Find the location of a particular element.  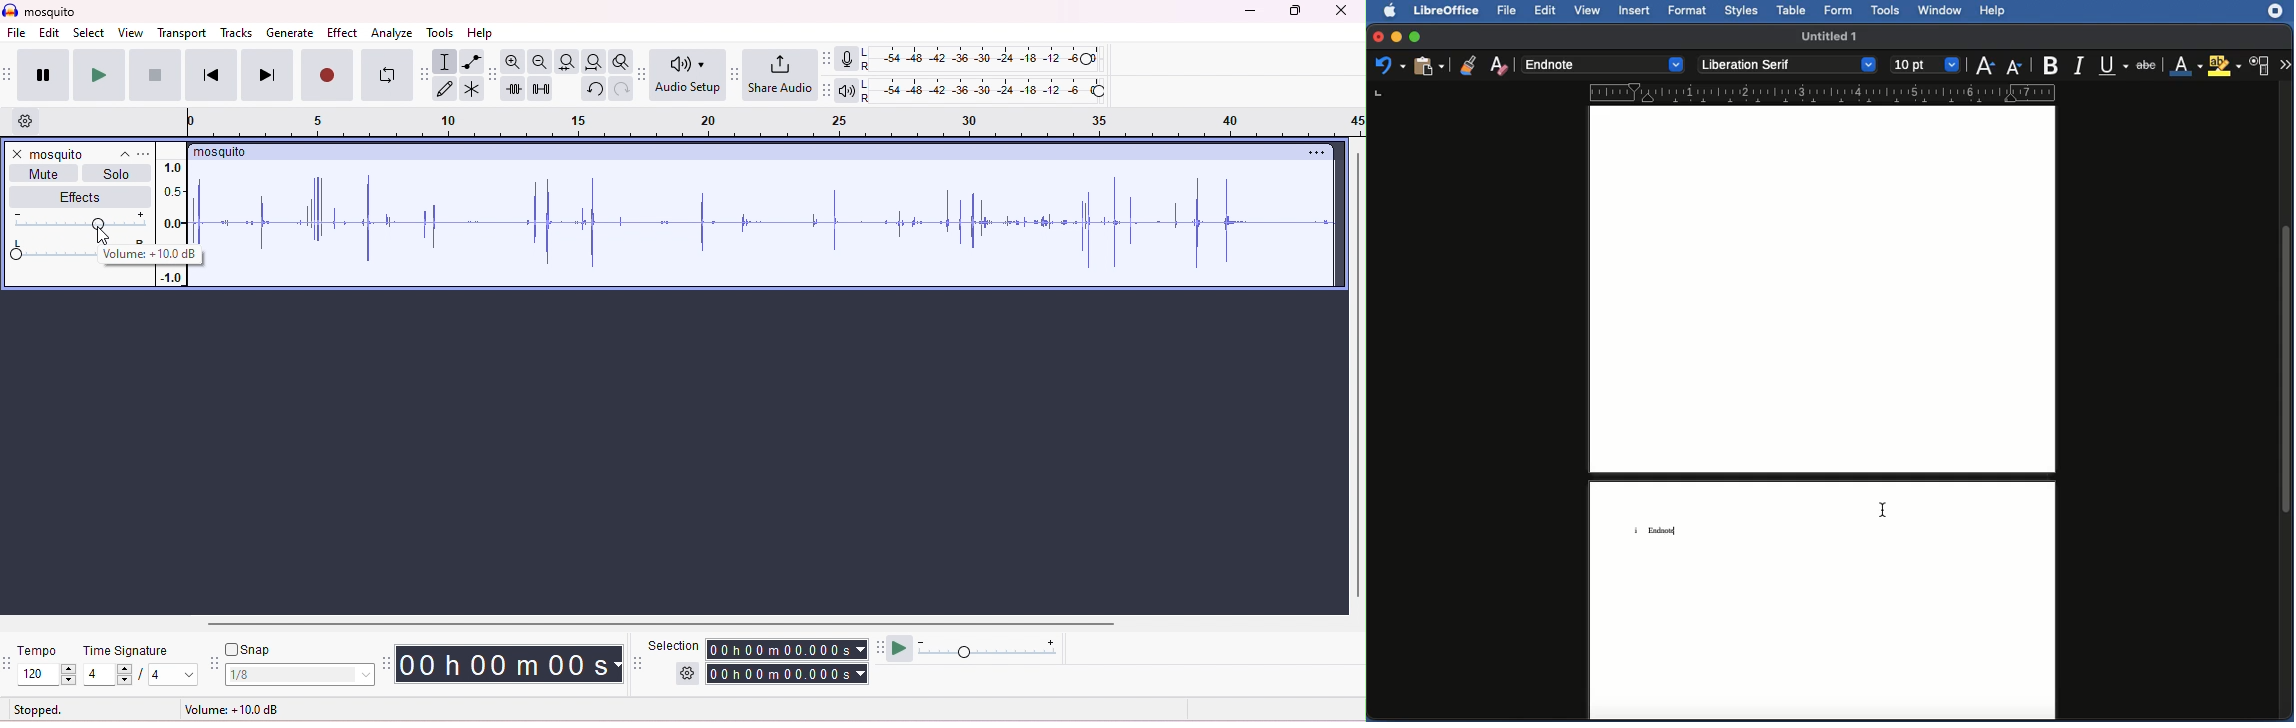

track title is located at coordinates (81, 156).